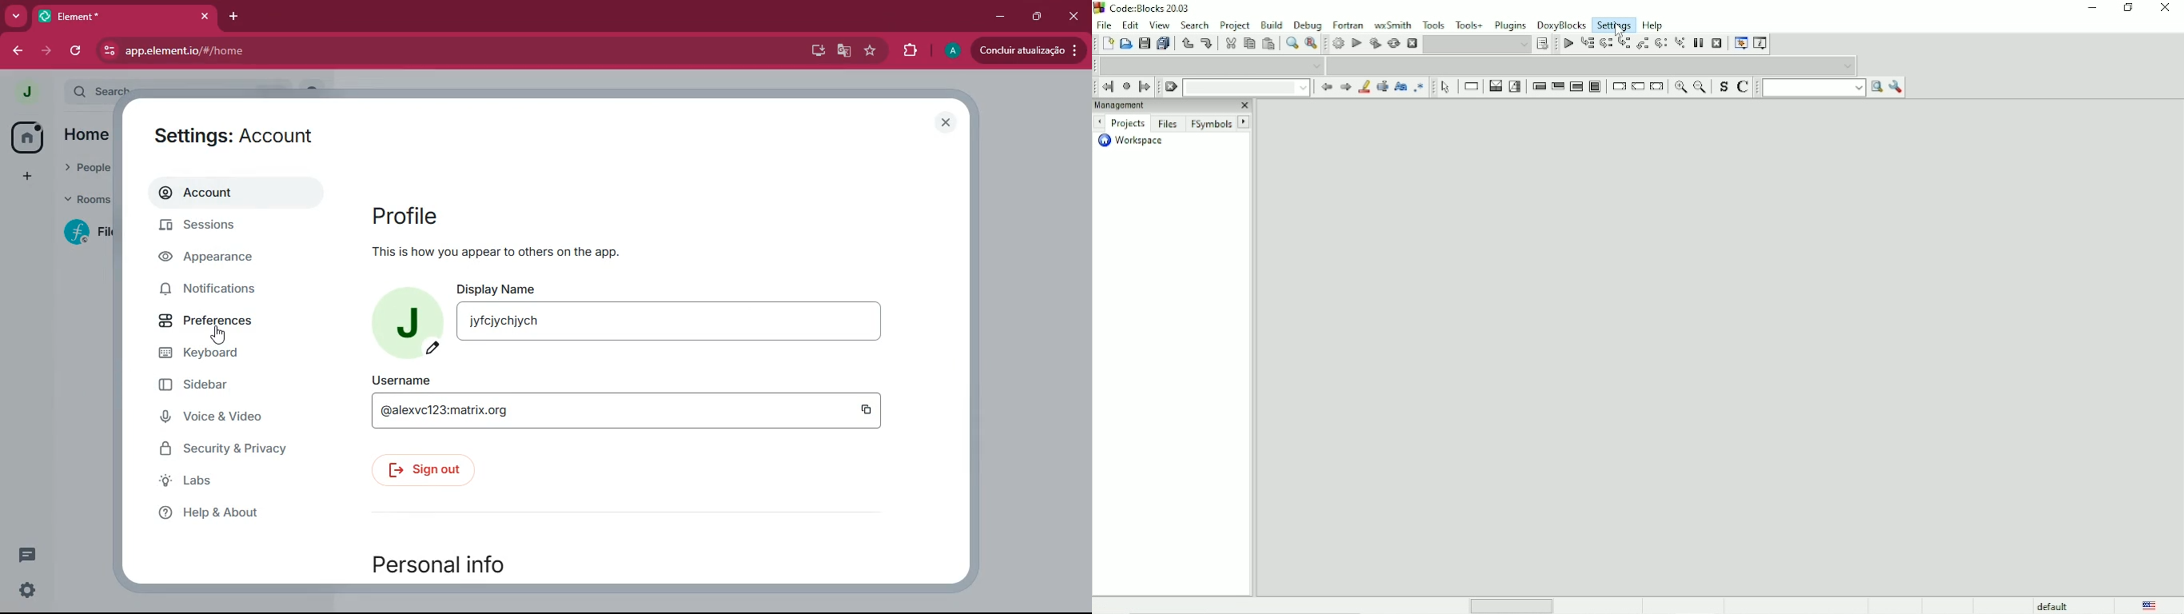  What do you see at coordinates (1099, 123) in the screenshot?
I see `Next` at bounding box center [1099, 123].